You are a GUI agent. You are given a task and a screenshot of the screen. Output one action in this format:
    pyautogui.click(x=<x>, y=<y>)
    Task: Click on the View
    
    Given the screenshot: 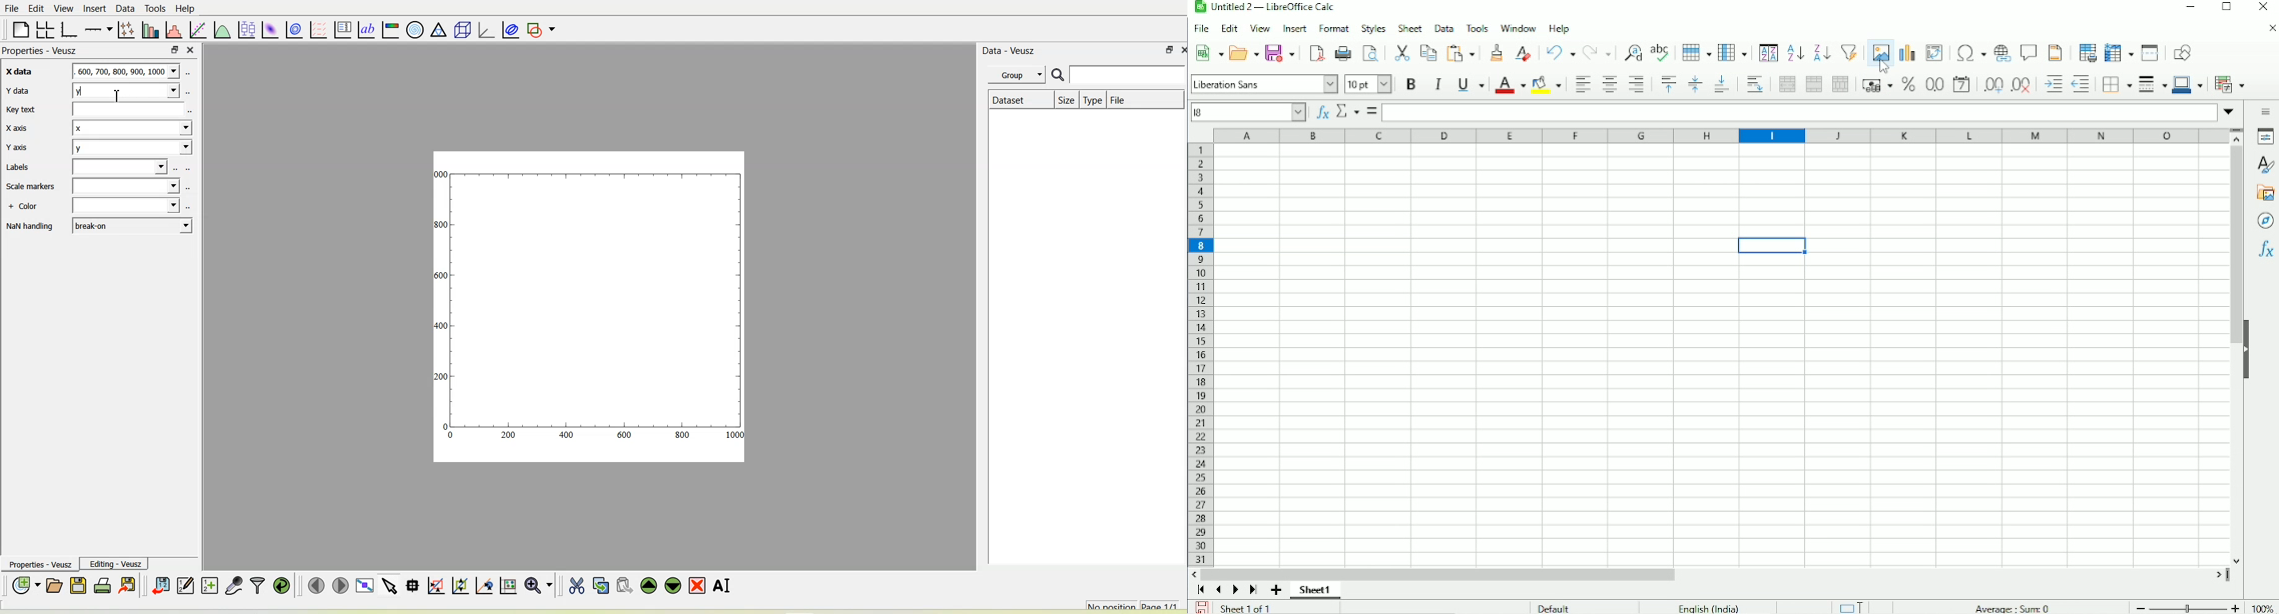 What is the action you would take?
    pyautogui.click(x=61, y=9)
    